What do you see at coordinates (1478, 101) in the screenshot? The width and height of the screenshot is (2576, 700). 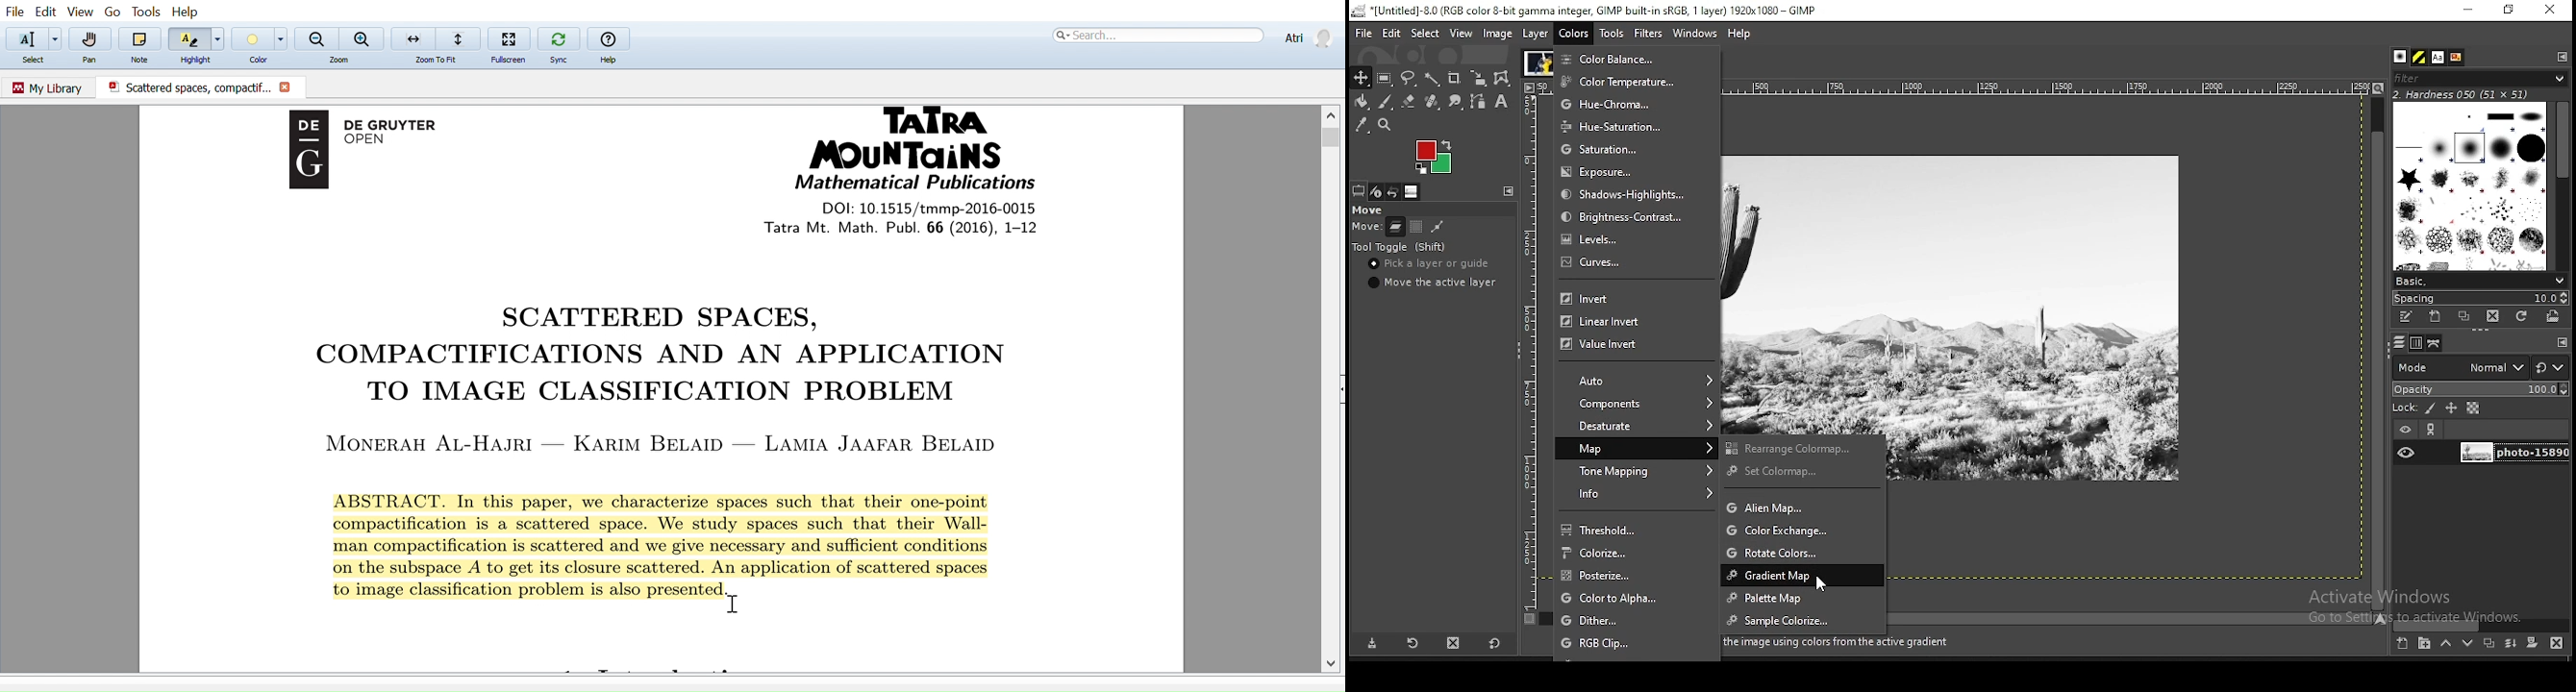 I see `paths tool` at bounding box center [1478, 101].